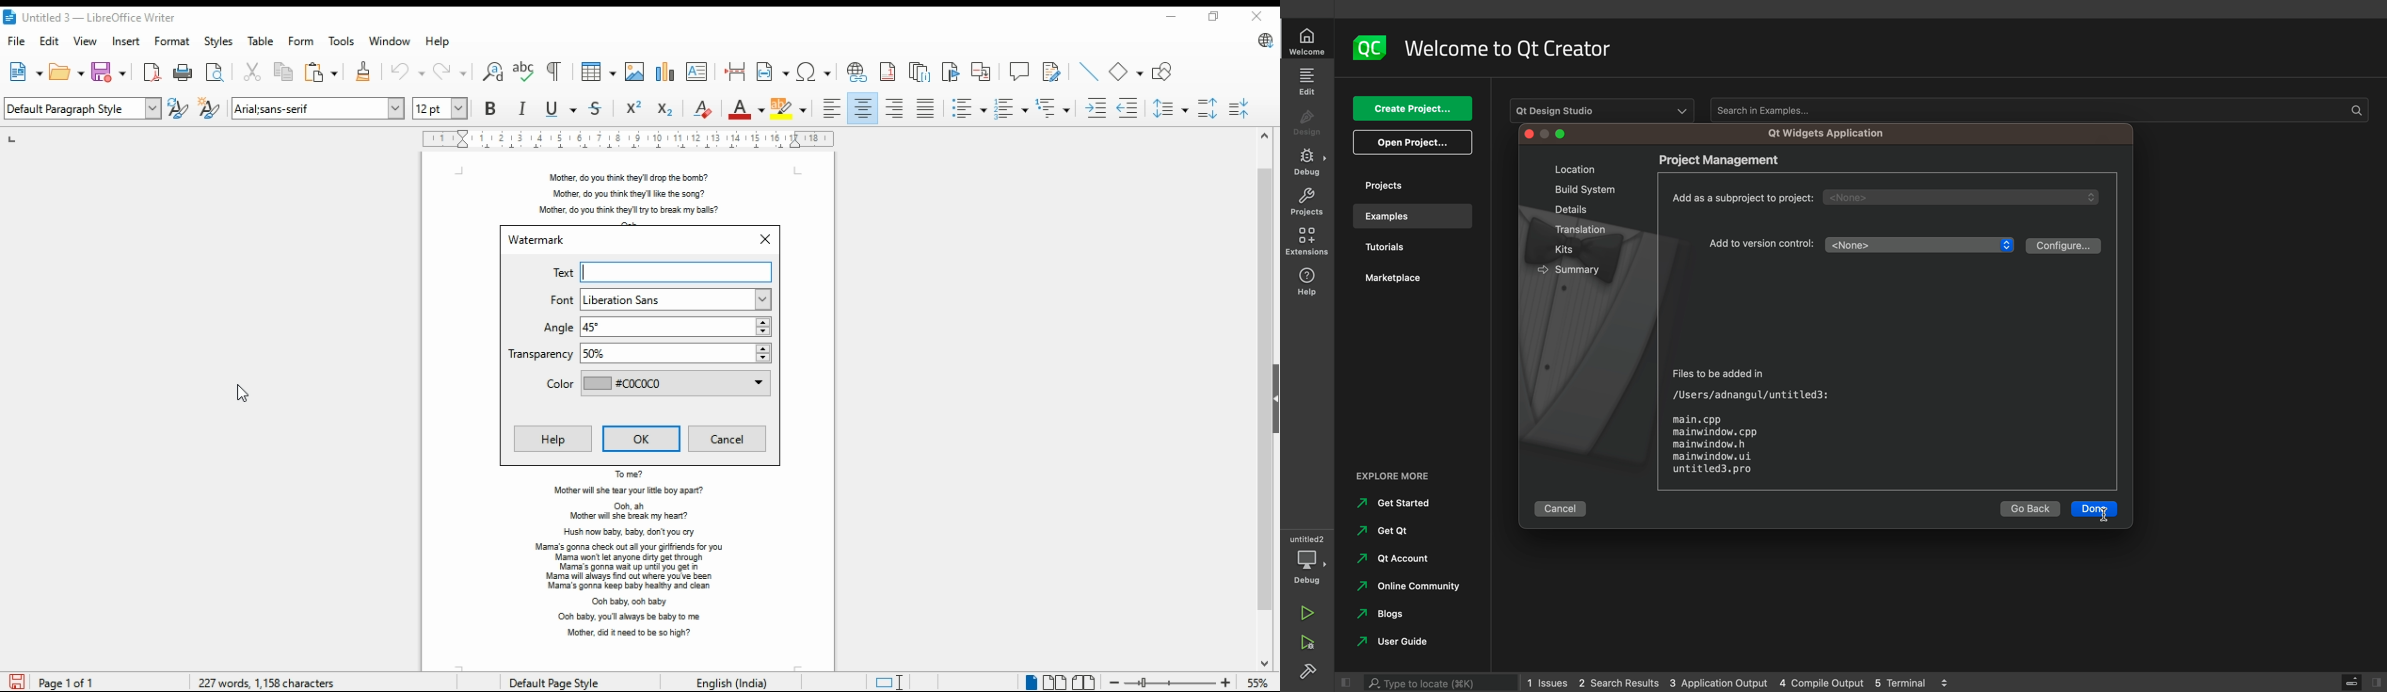 The image size is (2408, 700). Describe the element at coordinates (655, 385) in the screenshot. I see `color` at that location.